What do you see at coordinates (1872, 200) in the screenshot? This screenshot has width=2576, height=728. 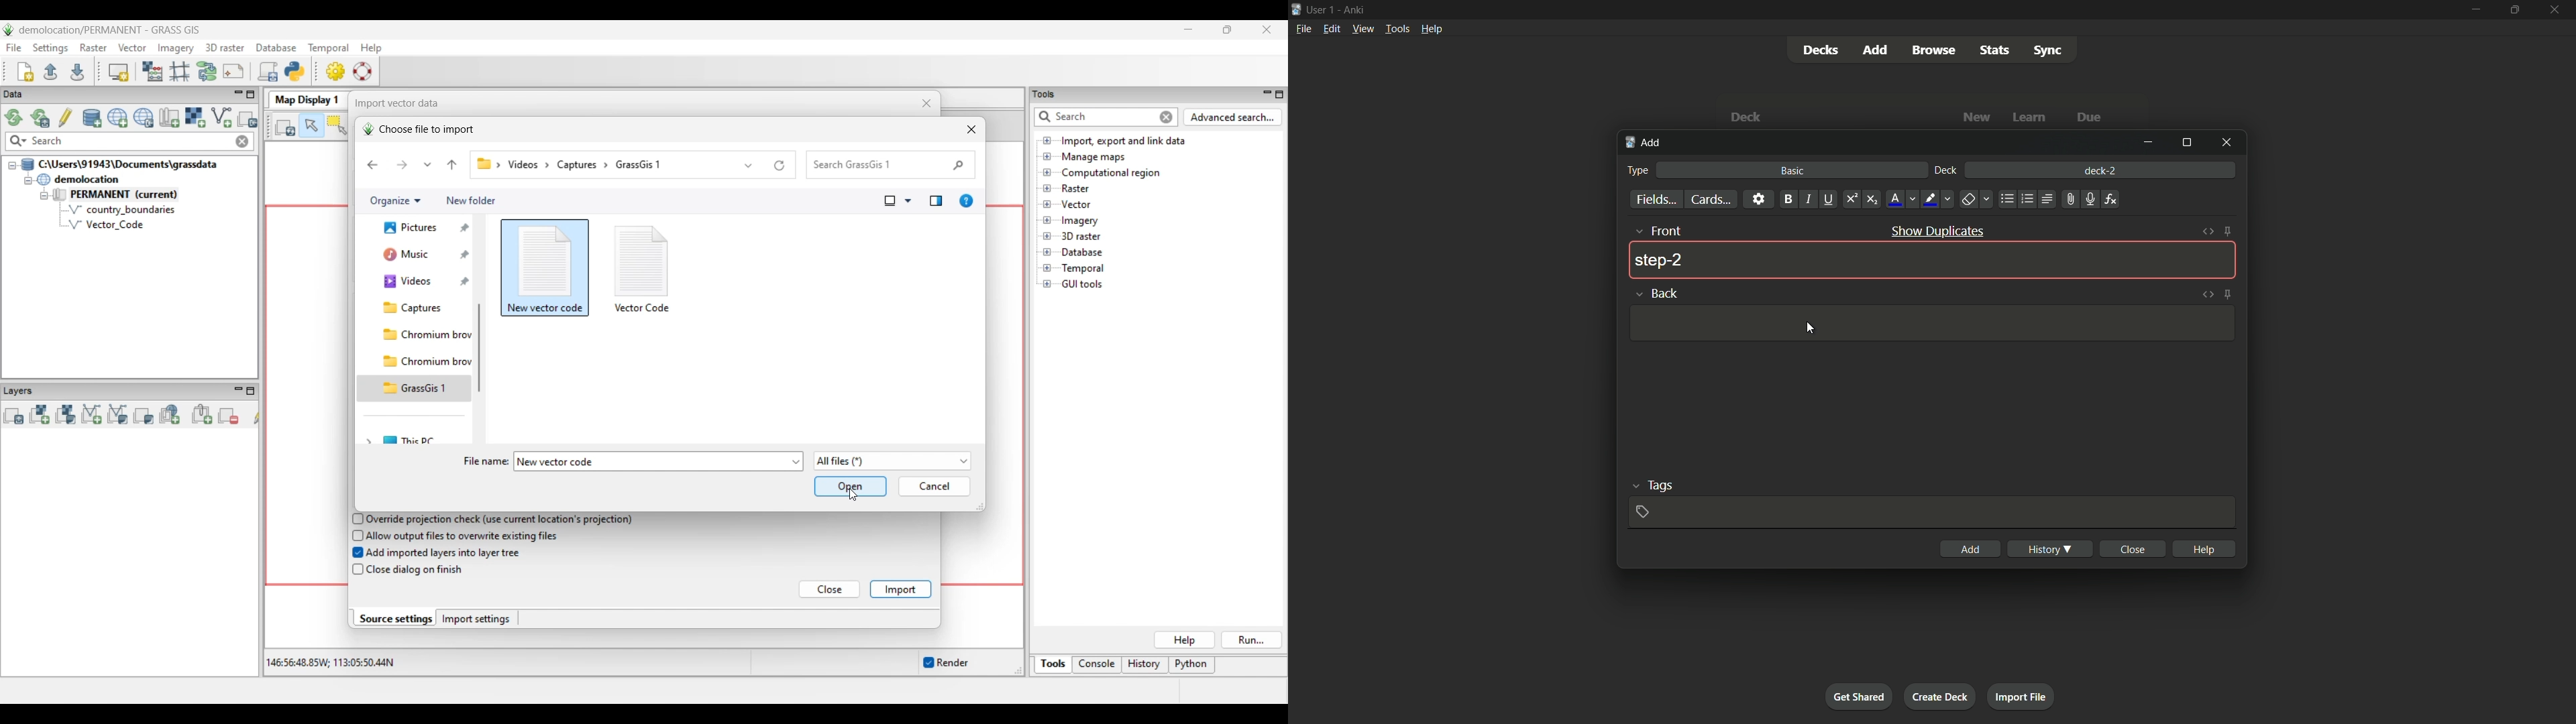 I see `subscript` at bounding box center [1872, 200].